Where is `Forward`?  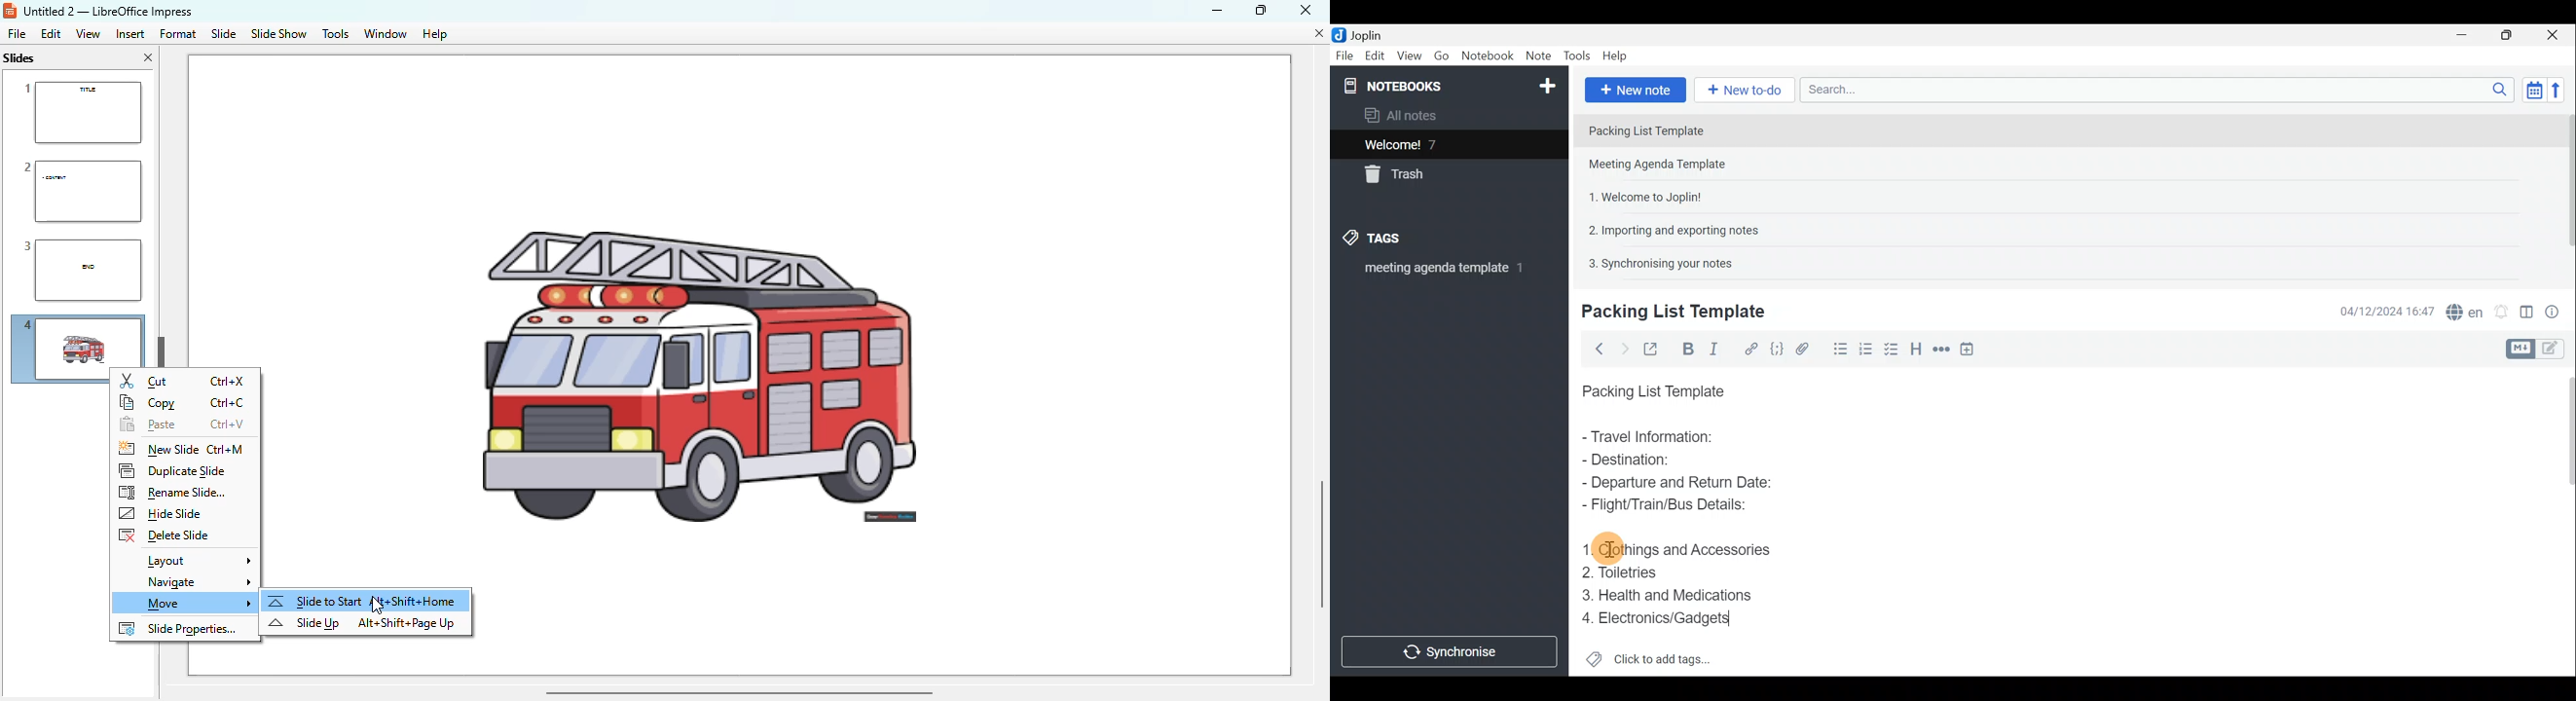 Forward is located at coordinates (1622, 347).